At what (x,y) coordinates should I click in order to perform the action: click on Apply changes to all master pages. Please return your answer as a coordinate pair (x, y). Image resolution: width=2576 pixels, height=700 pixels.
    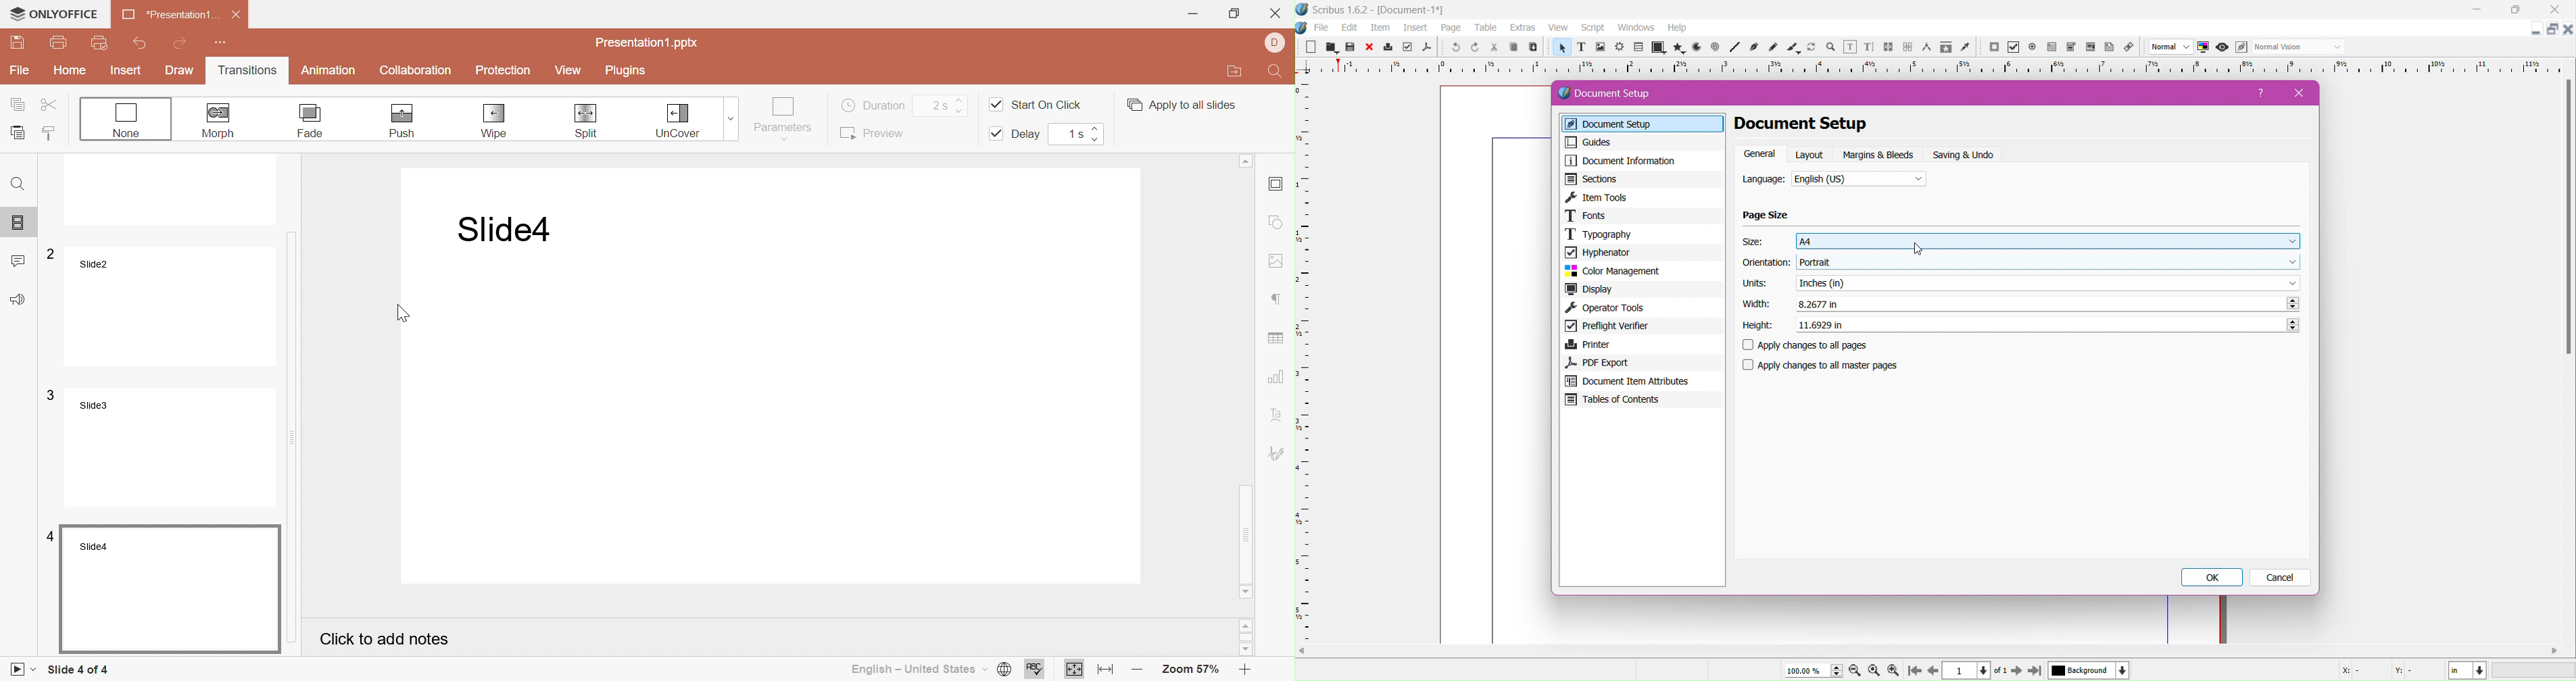
    Looking at the image, I should click on (1829, 365).